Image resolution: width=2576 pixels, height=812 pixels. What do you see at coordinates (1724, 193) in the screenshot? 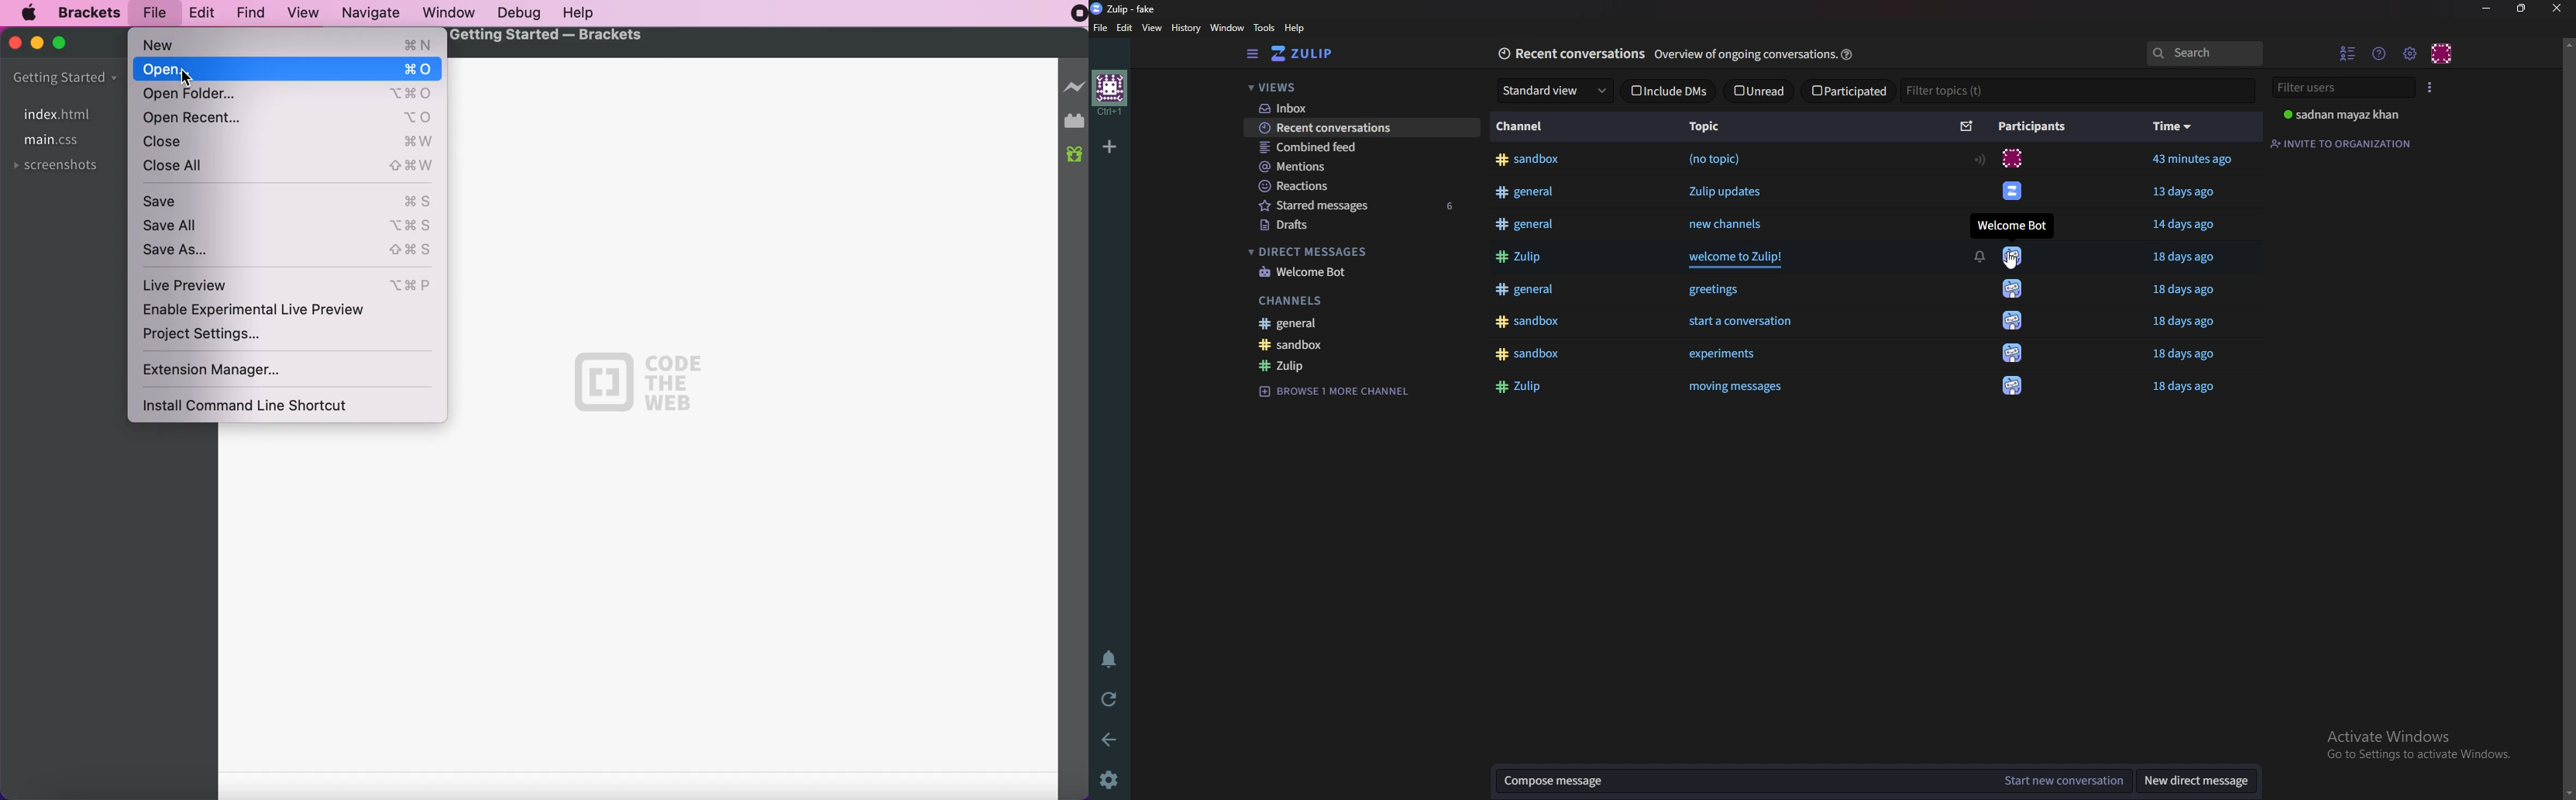
I see `Zulip updates` at bounding box center [1724, 193].